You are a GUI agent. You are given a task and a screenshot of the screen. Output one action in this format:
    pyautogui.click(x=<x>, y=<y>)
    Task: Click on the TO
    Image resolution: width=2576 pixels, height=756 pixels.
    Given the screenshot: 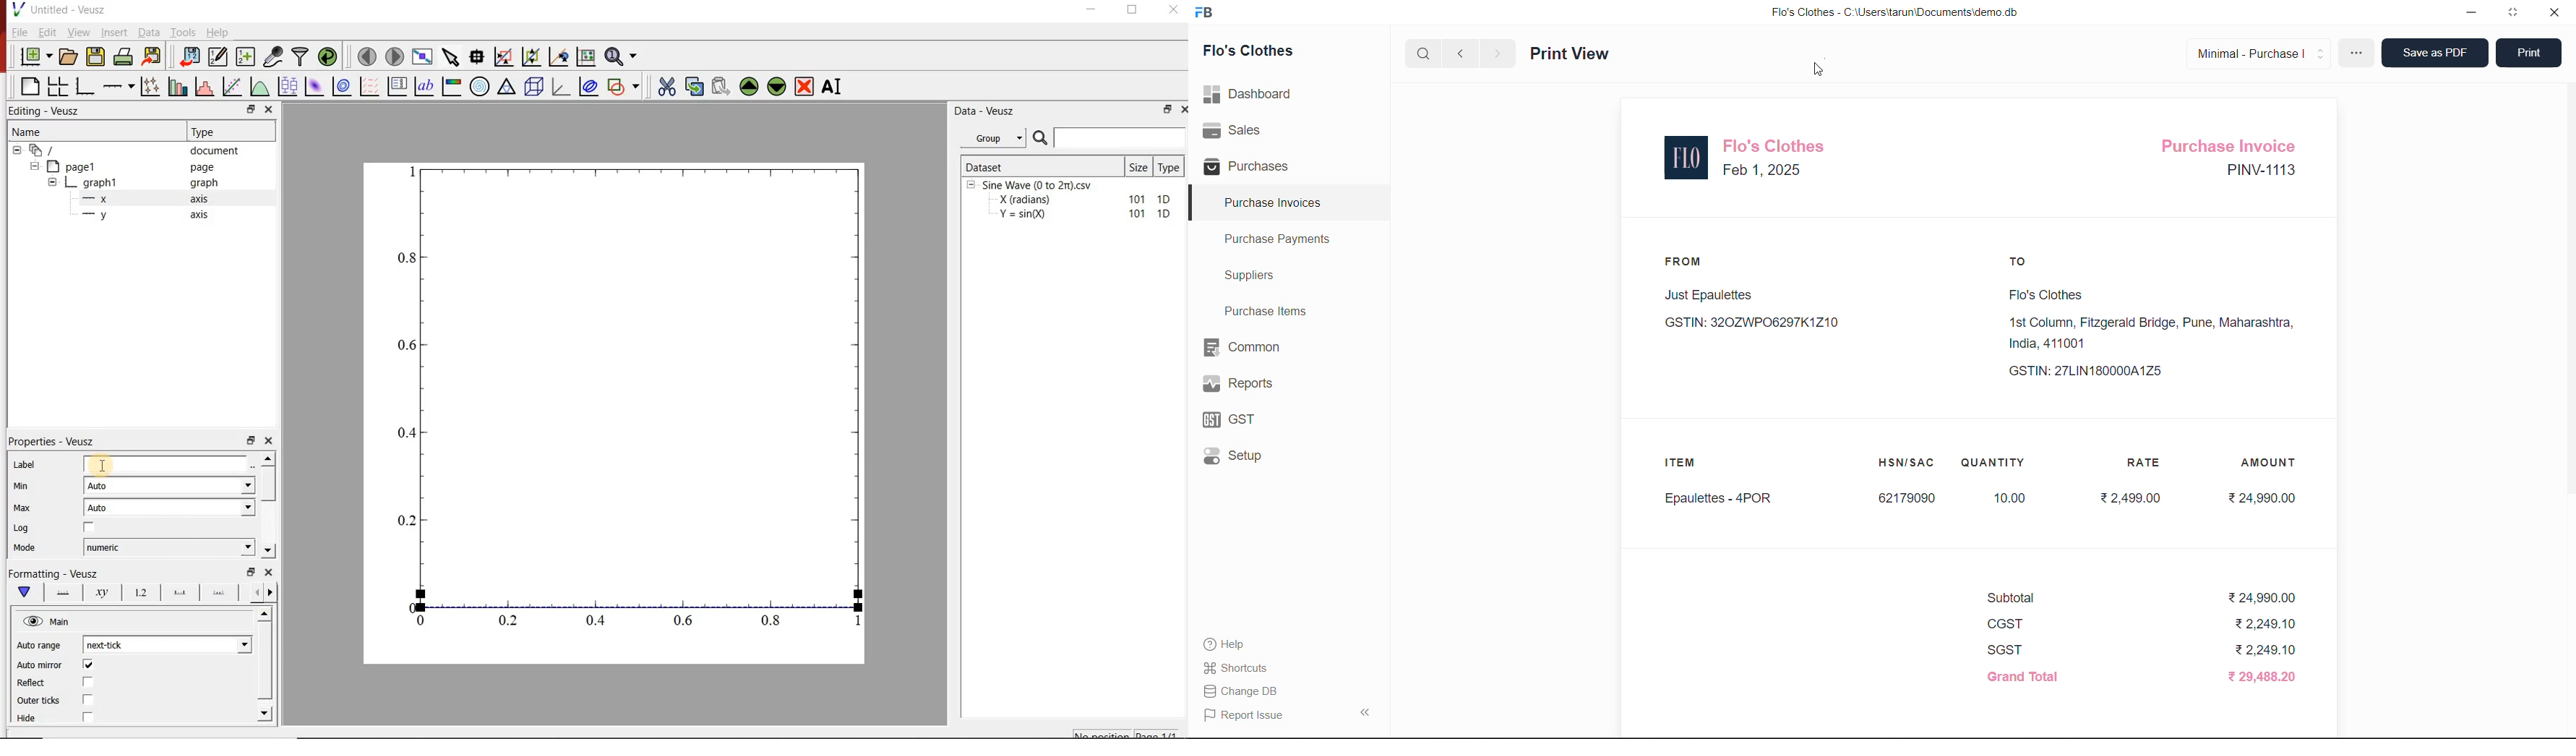 What is the action you would take?
    pyautogui.click(x=2024, y=265)
    